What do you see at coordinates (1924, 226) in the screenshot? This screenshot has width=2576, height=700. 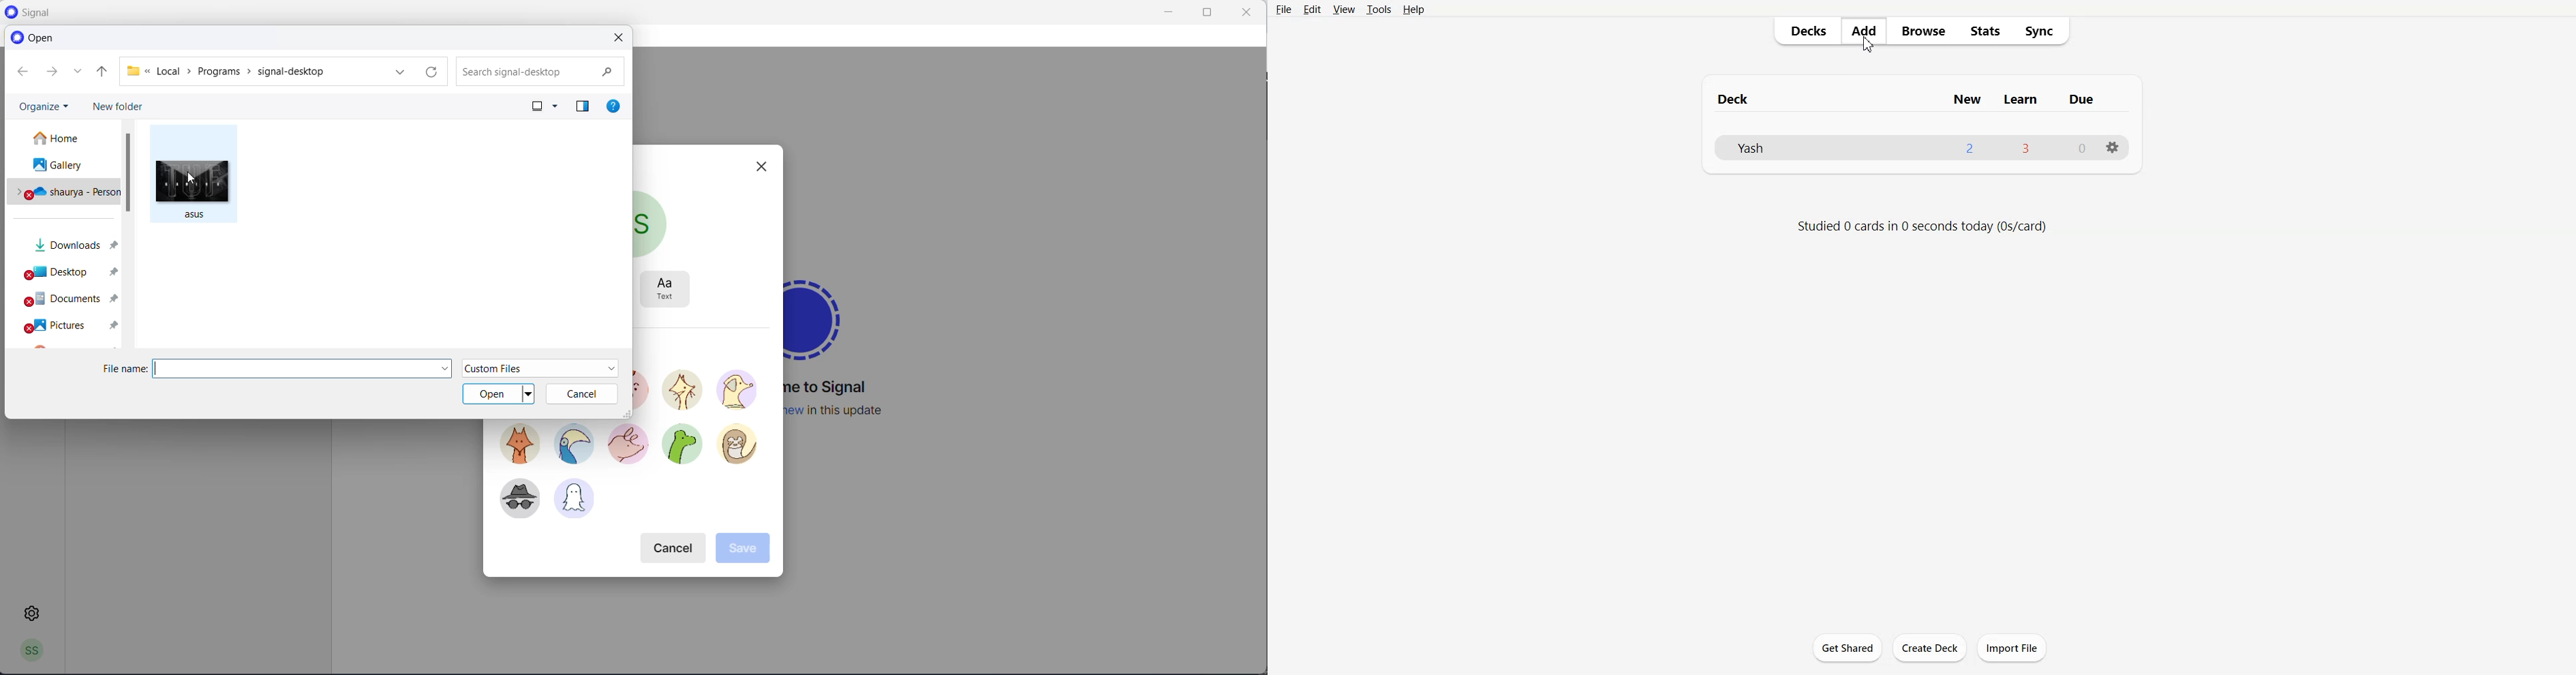 I see `info` at bounding box center [1924, 226].